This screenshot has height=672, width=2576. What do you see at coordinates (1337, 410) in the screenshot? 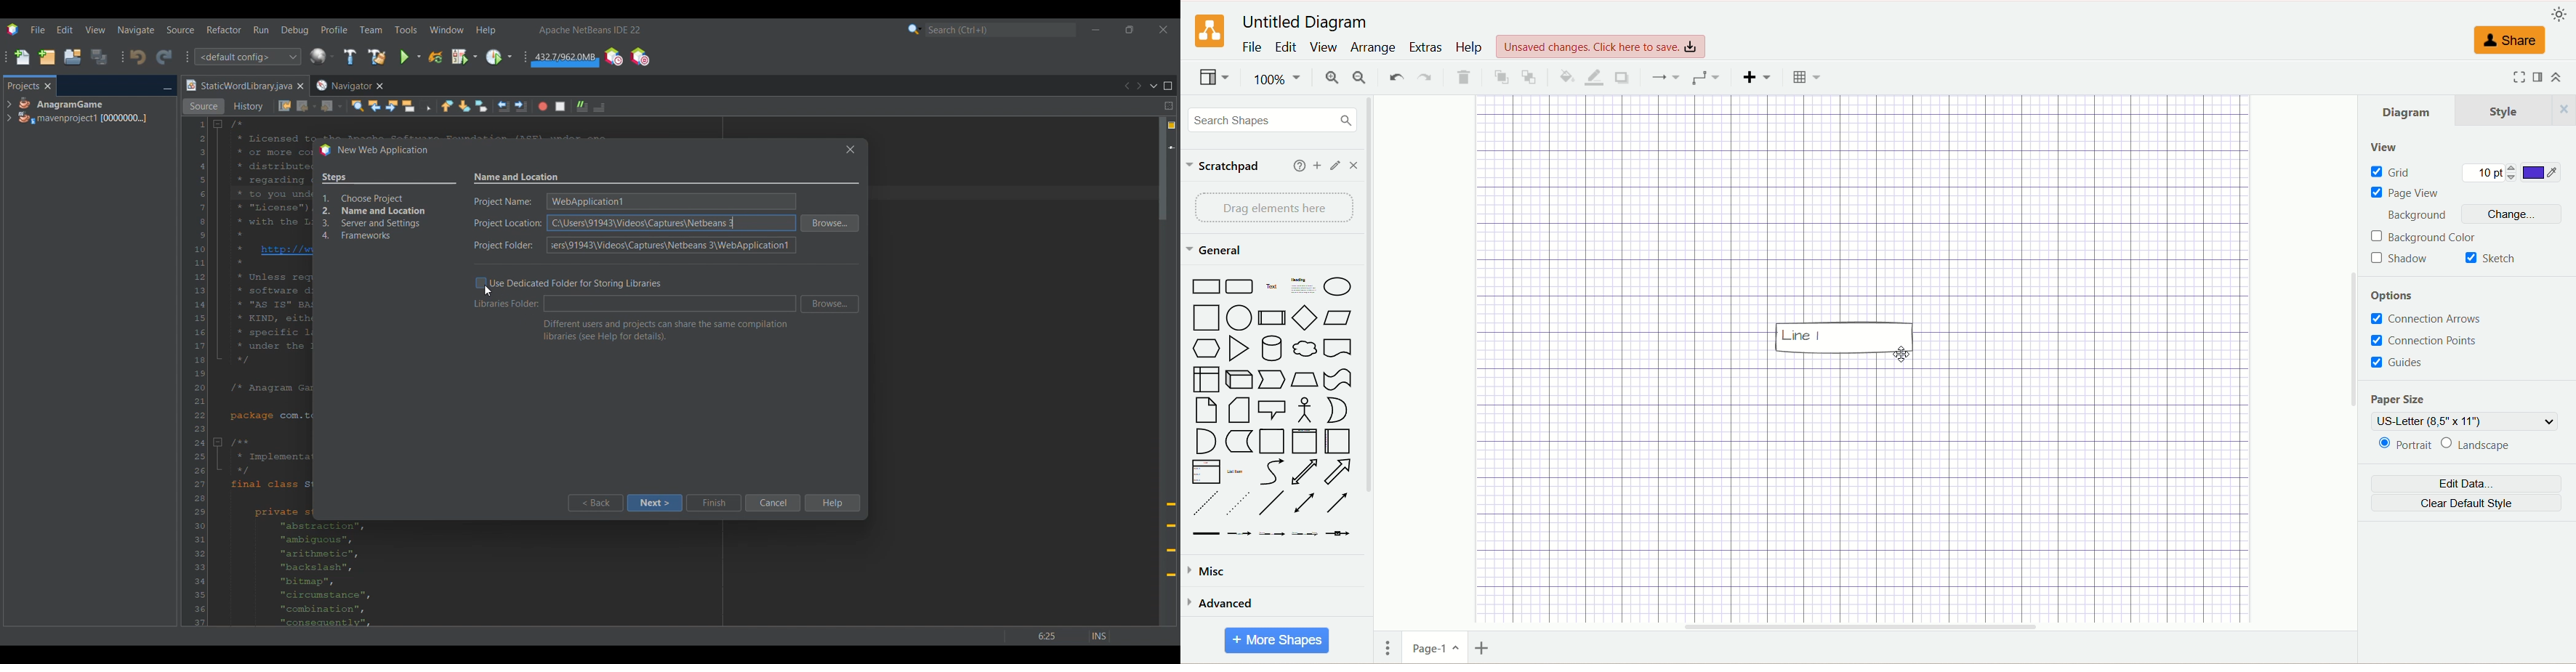
I see `Or` at bounding box center [1337, 410].